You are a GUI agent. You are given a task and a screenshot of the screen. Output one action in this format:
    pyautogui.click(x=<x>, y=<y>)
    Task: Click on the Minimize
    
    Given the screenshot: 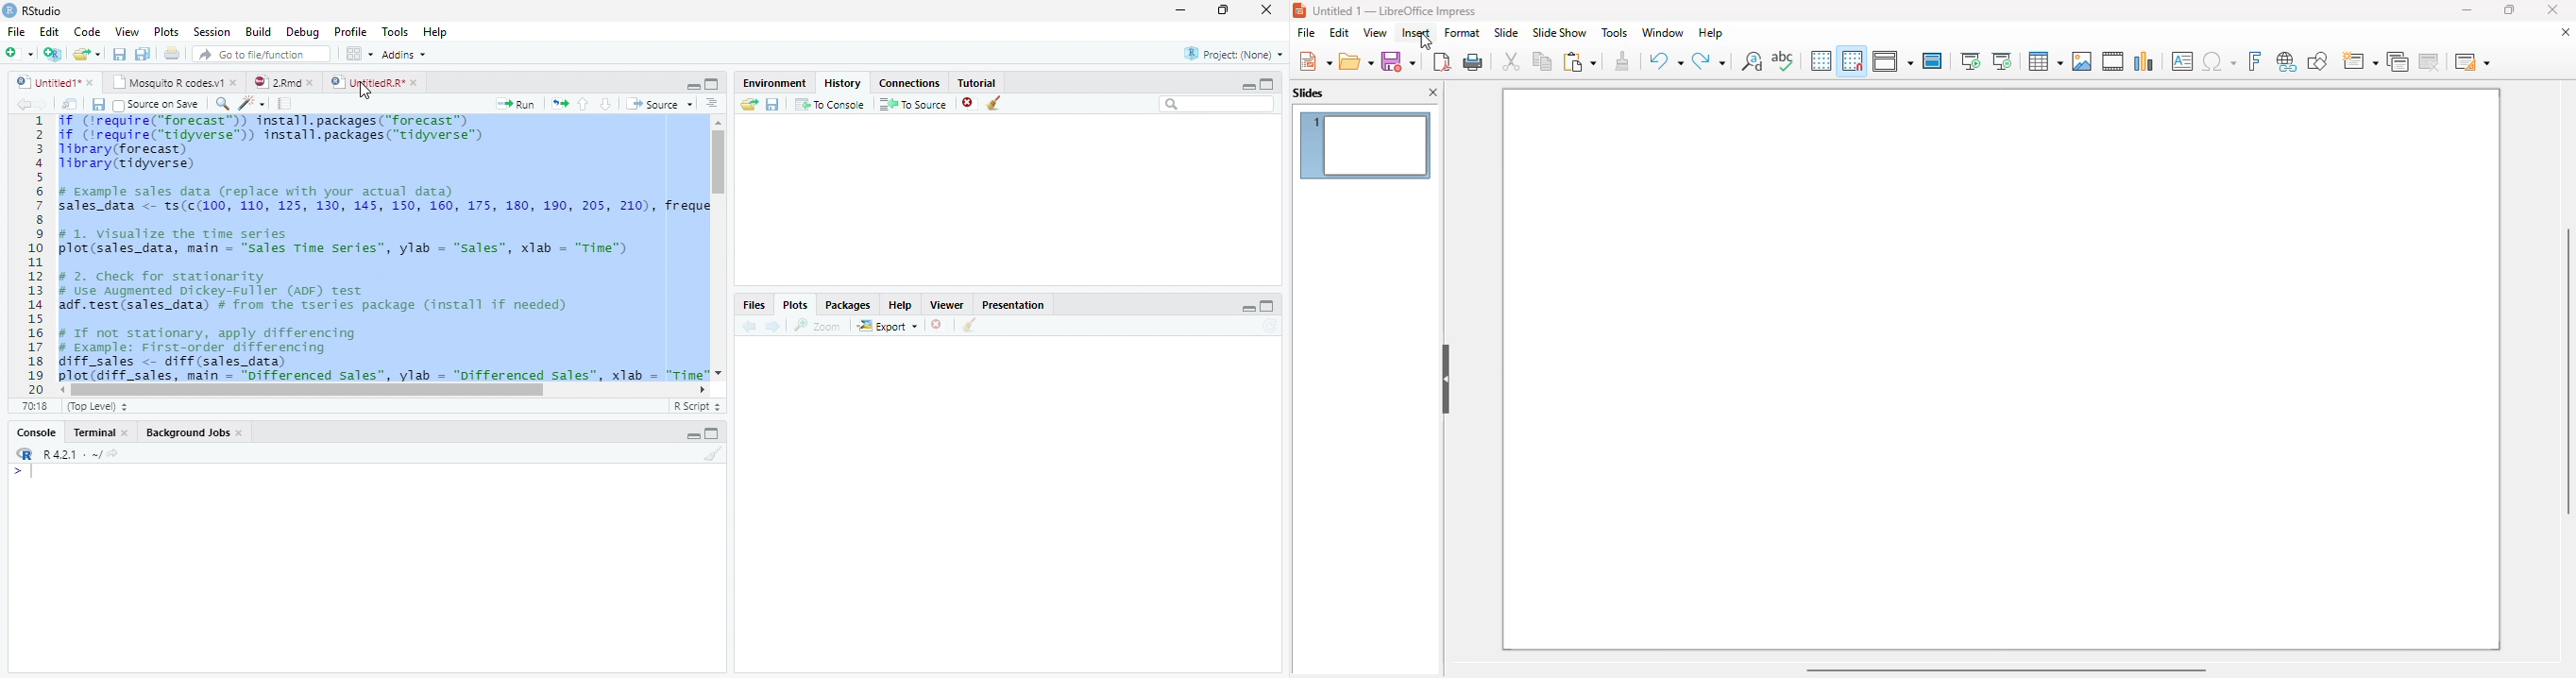 What is the action you would take?
    pyautogui.click(x=690, y=434)
    